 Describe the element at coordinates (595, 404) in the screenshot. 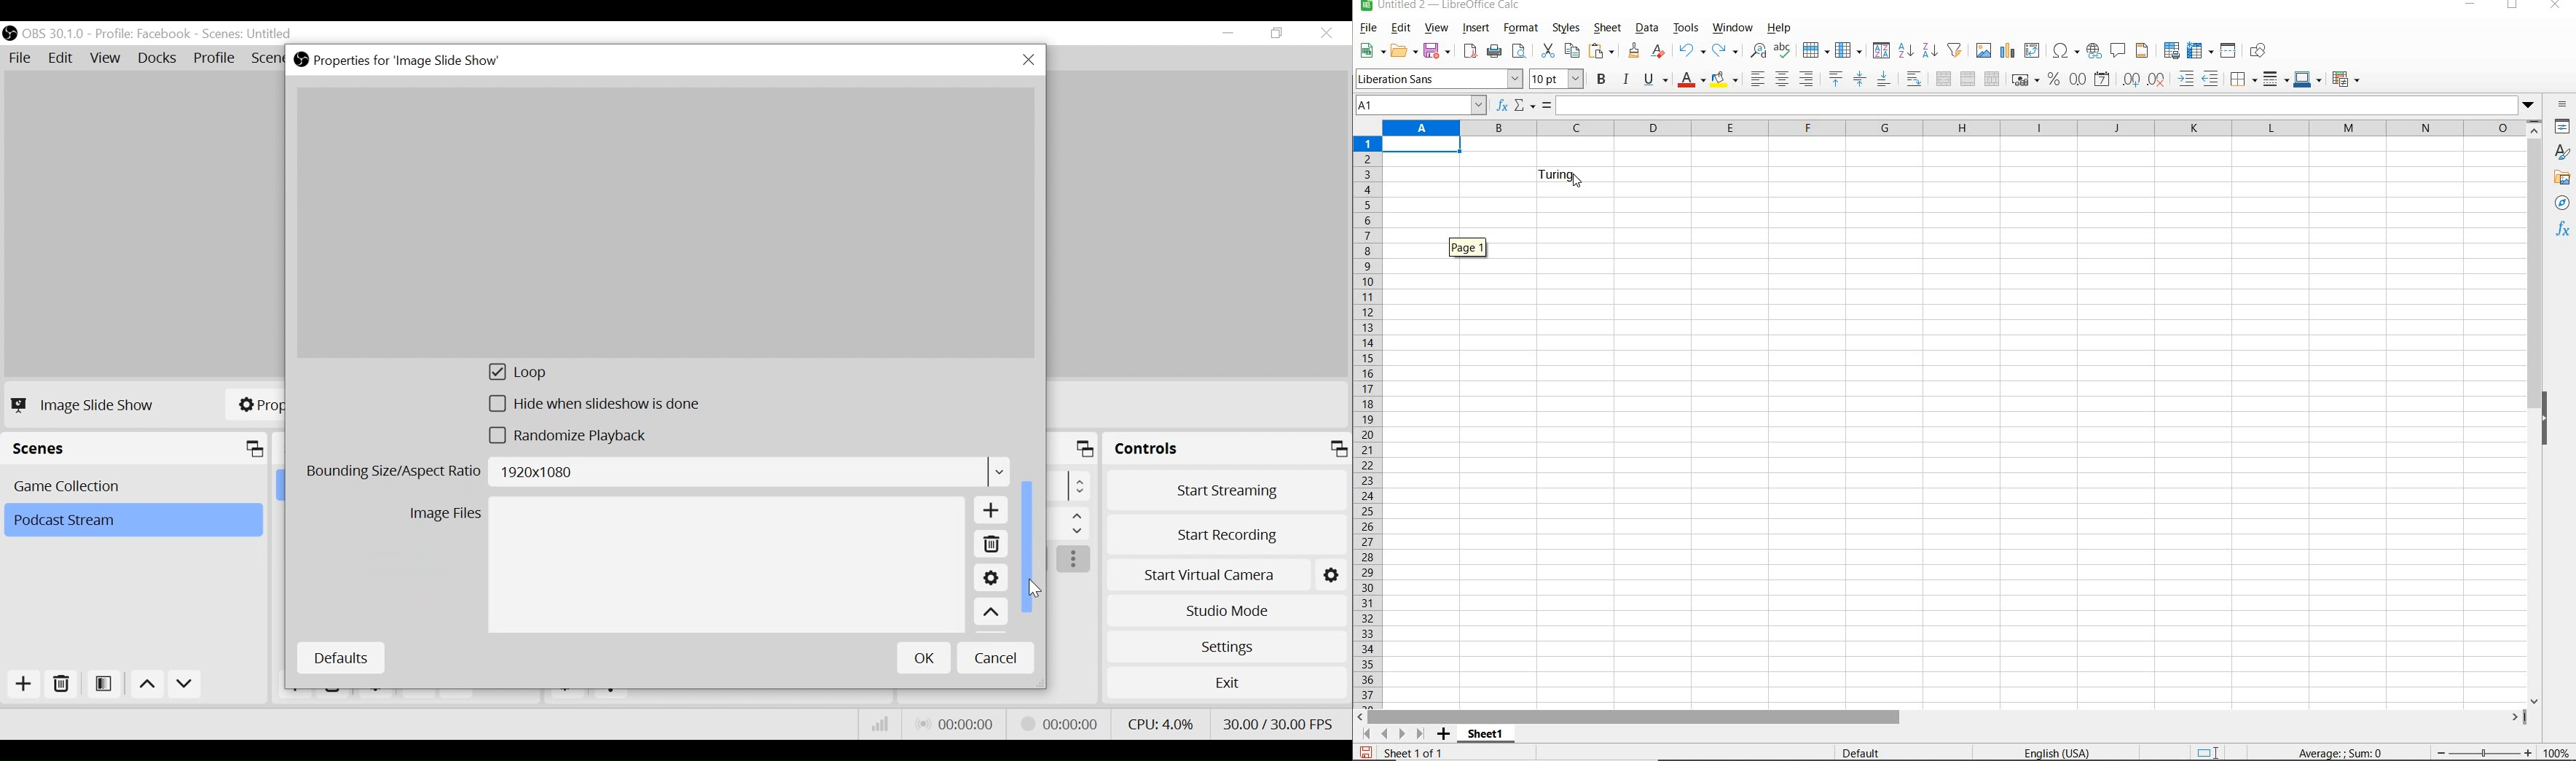

I see `(un)select Hide slideshow is done` at that location.